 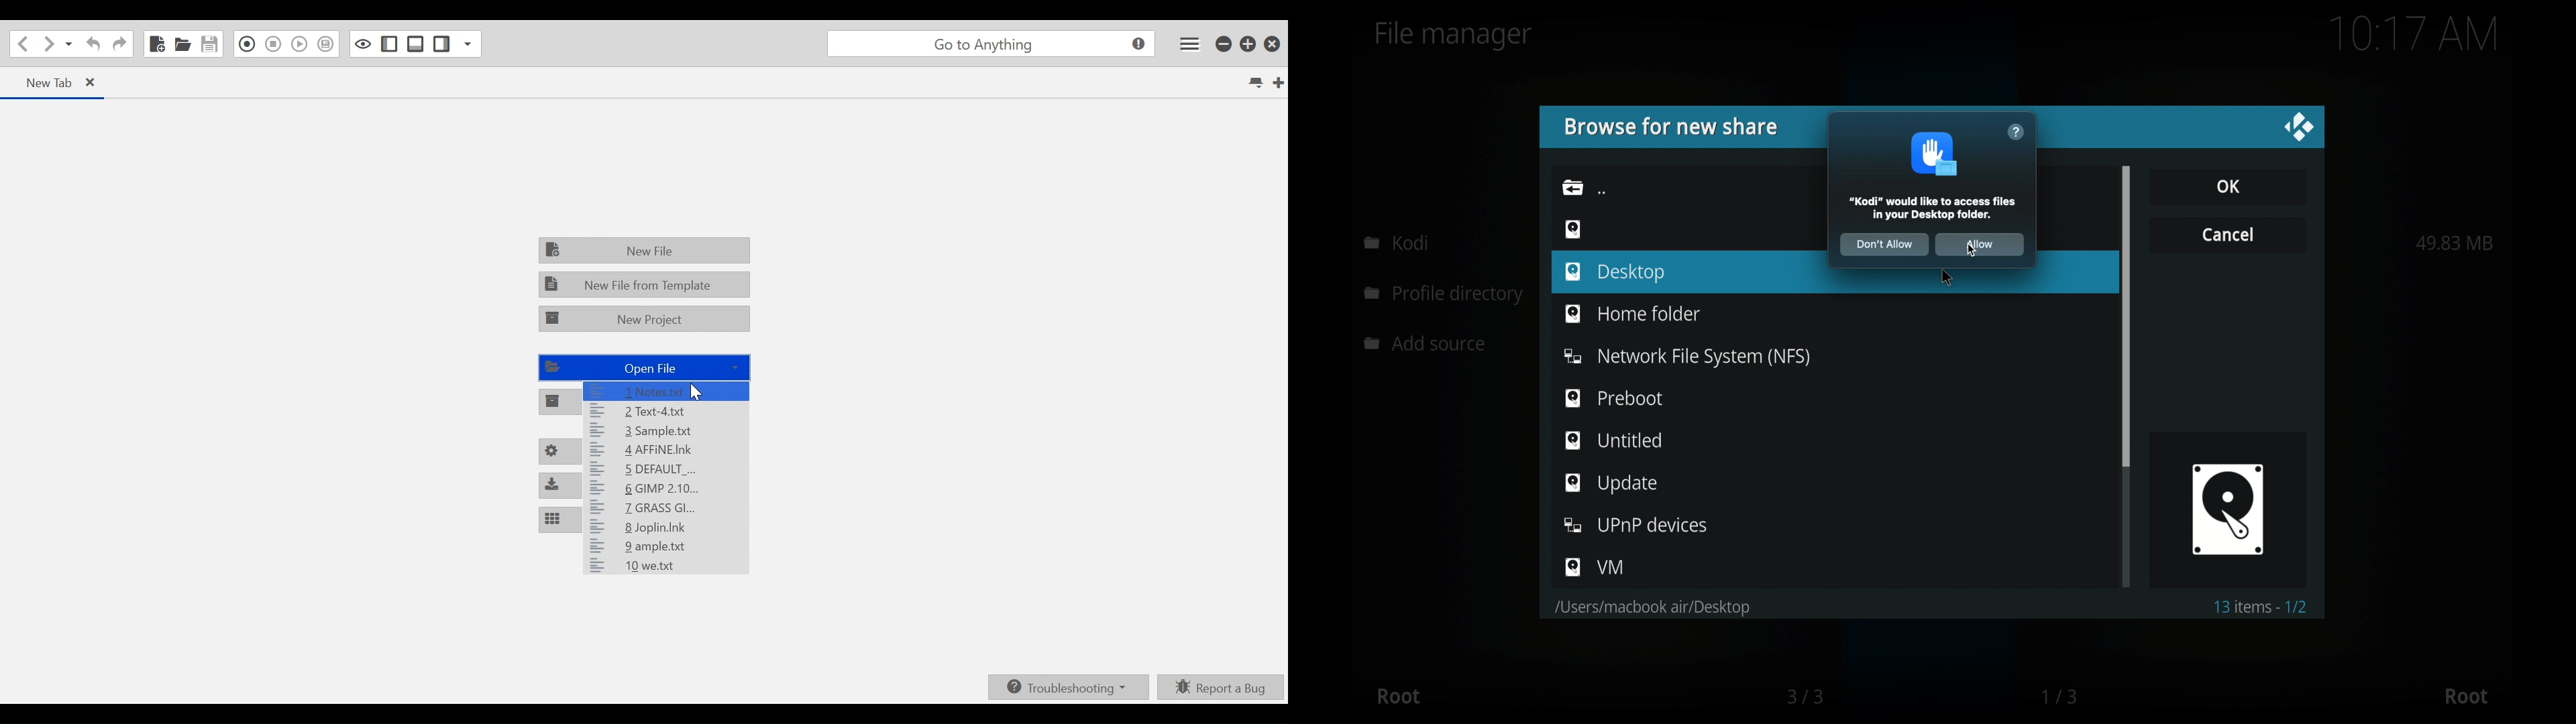 What do you see at coordinates (2466, 697) in the screenshot?
I see `root` at bounding box center [2466, 697].